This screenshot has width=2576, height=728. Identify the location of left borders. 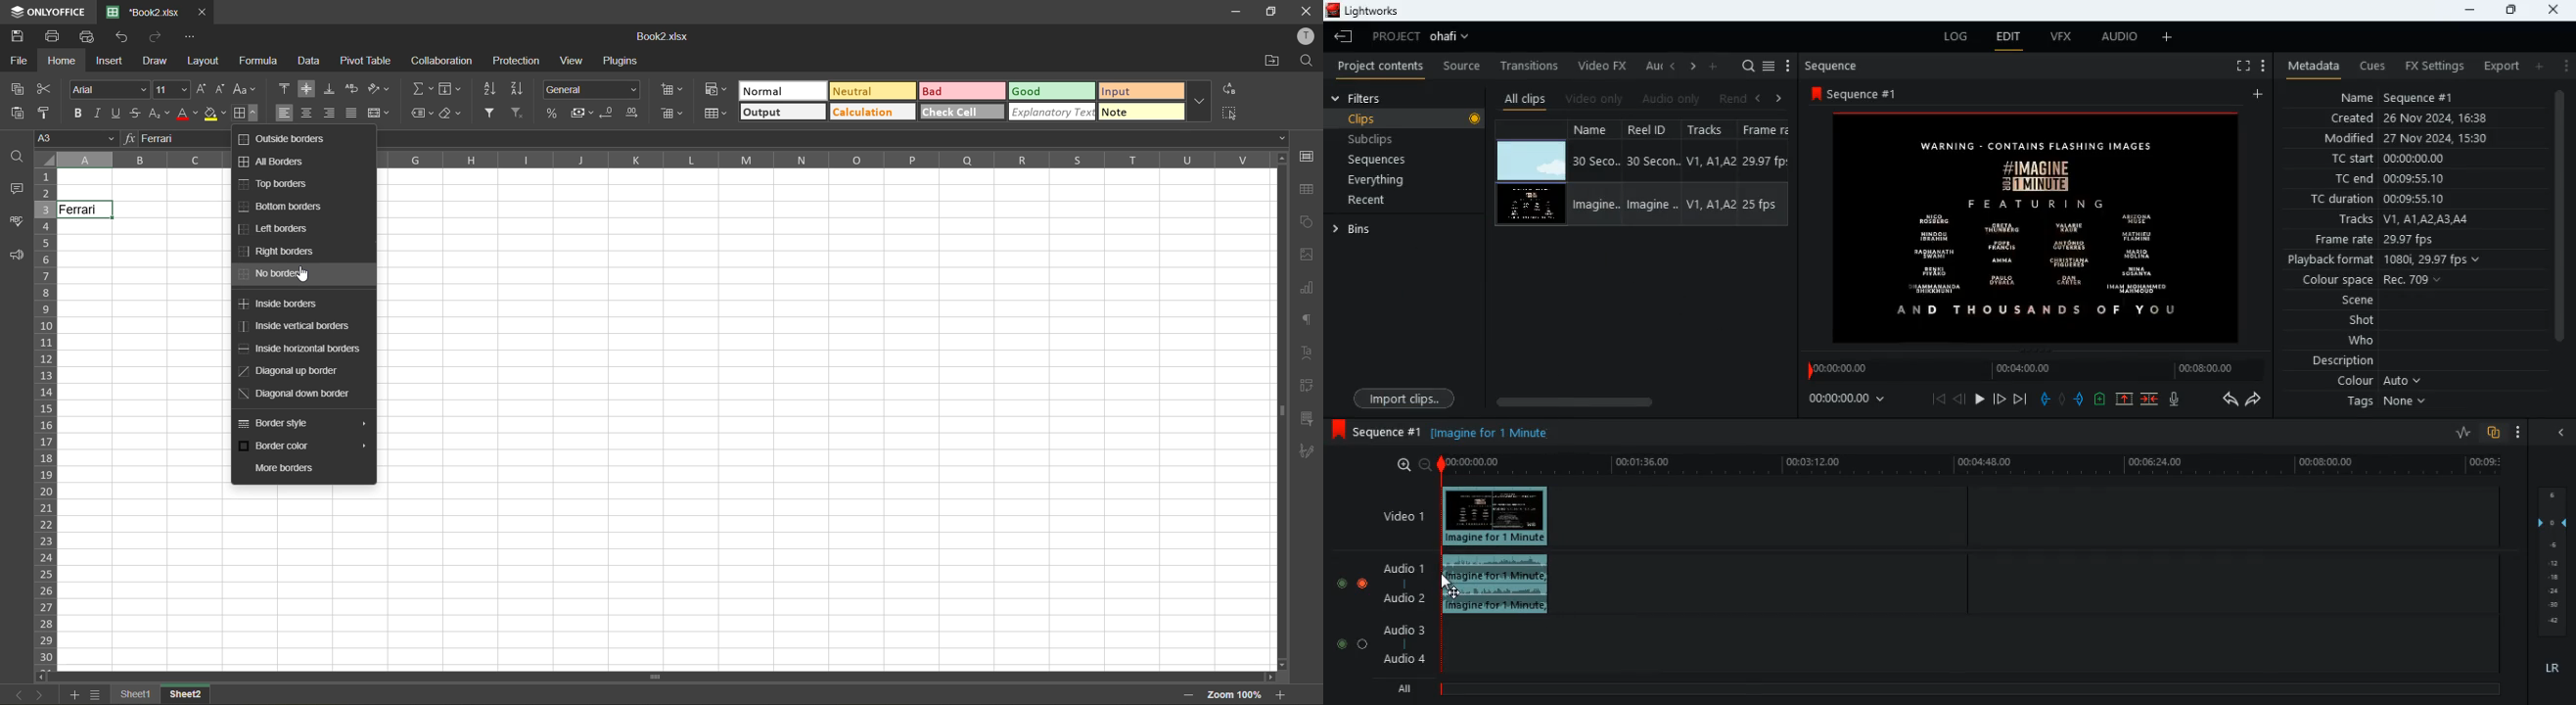
(275, 229).